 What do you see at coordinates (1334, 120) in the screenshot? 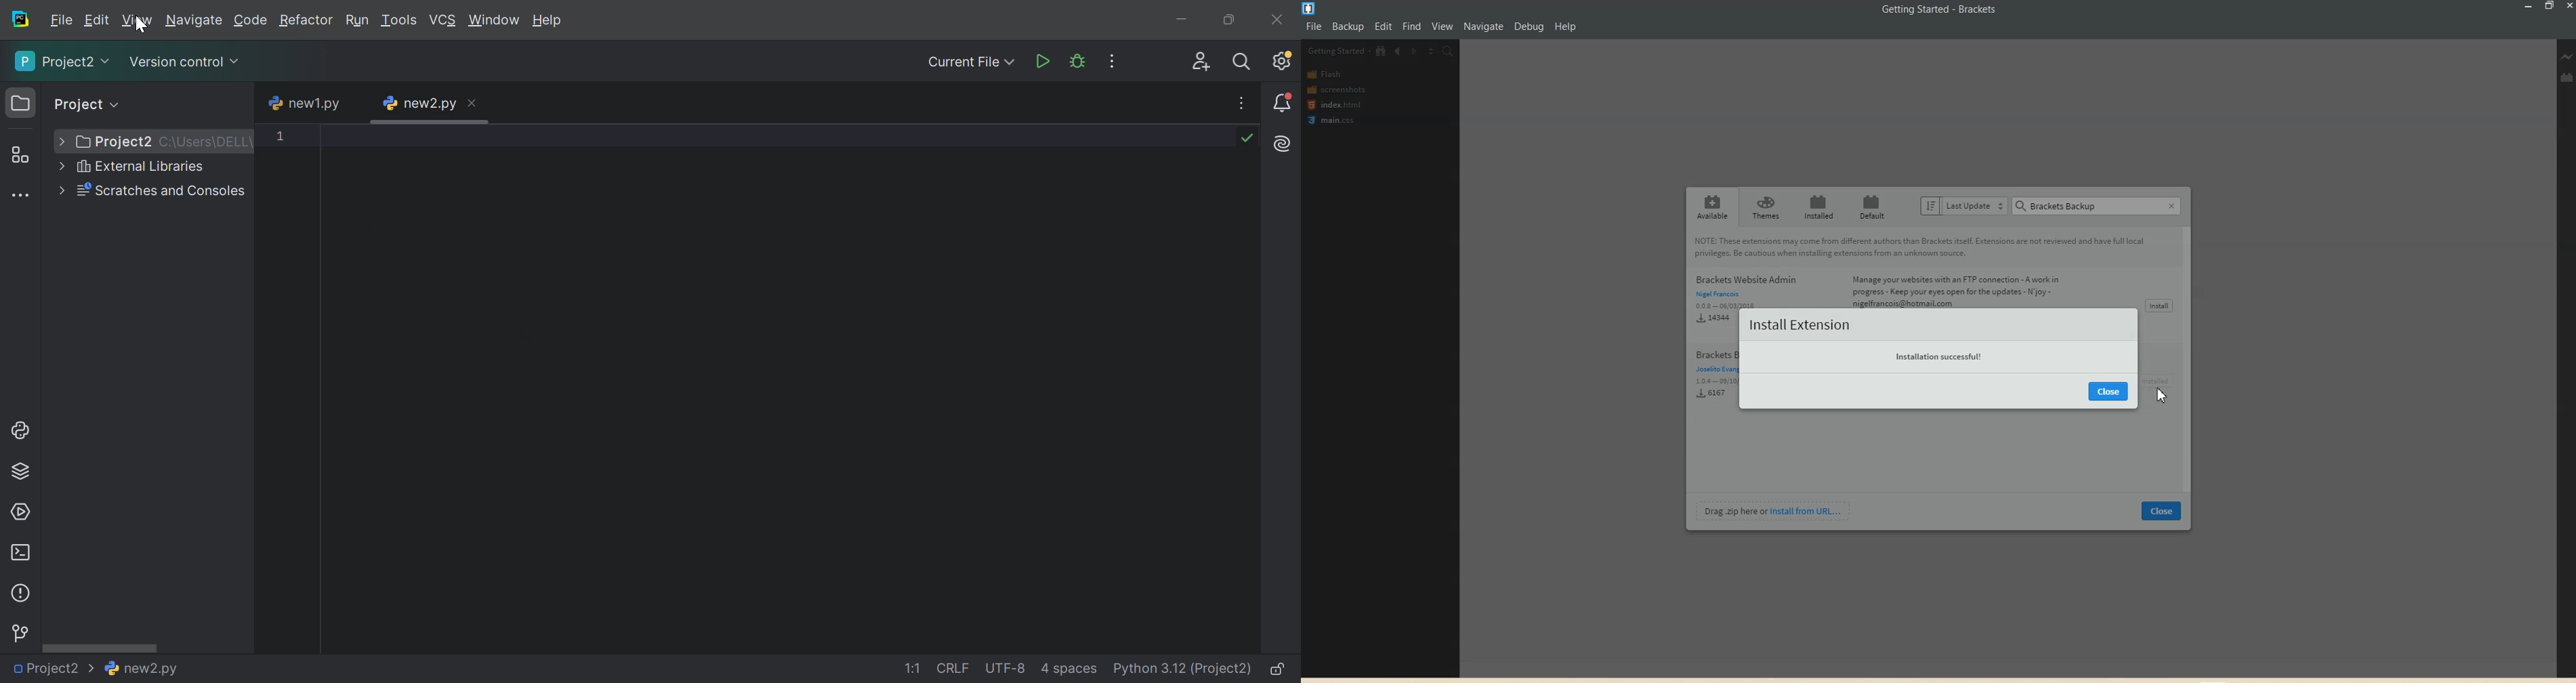
I see `main.css` at bounding box center [1334, 120].